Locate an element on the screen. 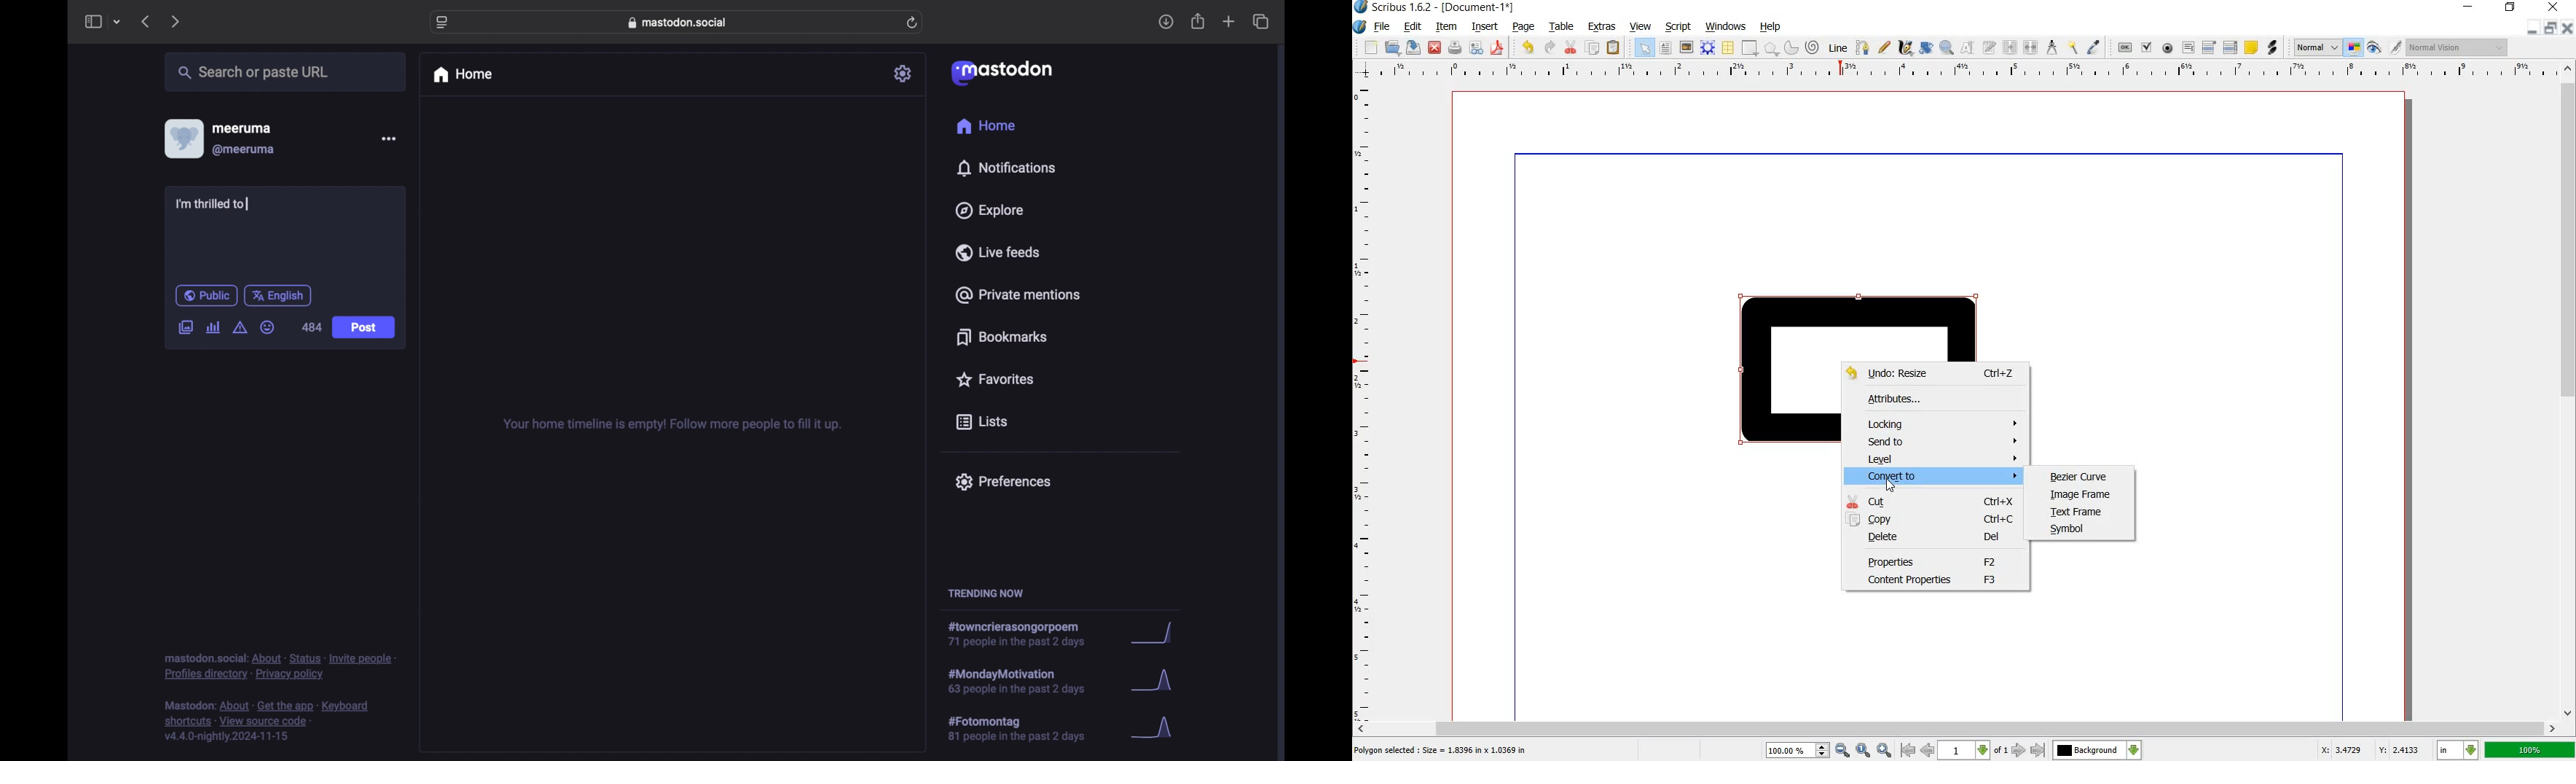 Image resolution: width=2576 pixels, height=784 pixels. link annotation is located at coordinates (2273, 48).